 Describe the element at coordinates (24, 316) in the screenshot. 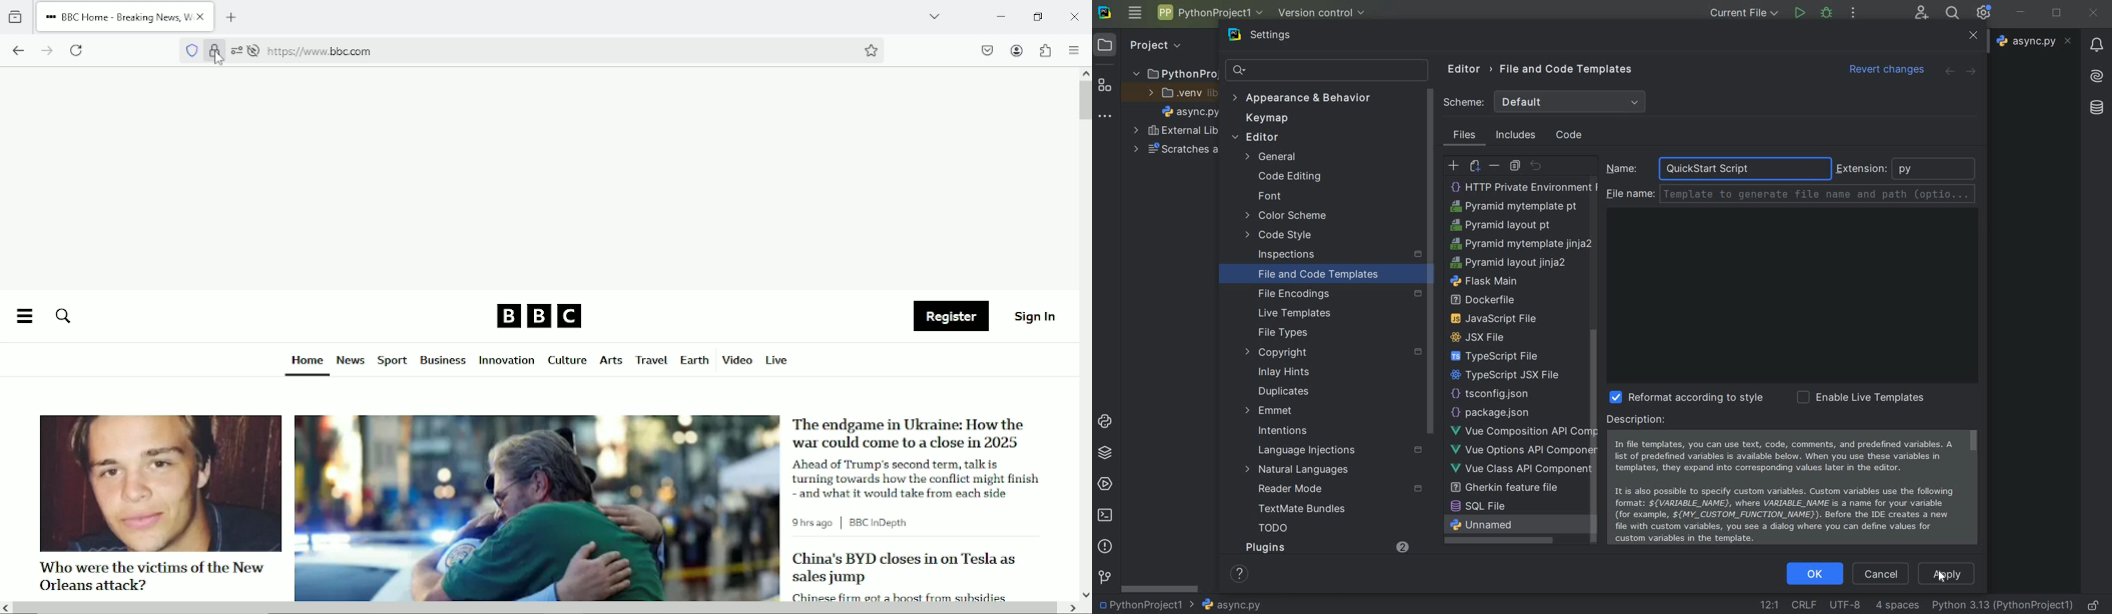

I see `Menu` at that location.